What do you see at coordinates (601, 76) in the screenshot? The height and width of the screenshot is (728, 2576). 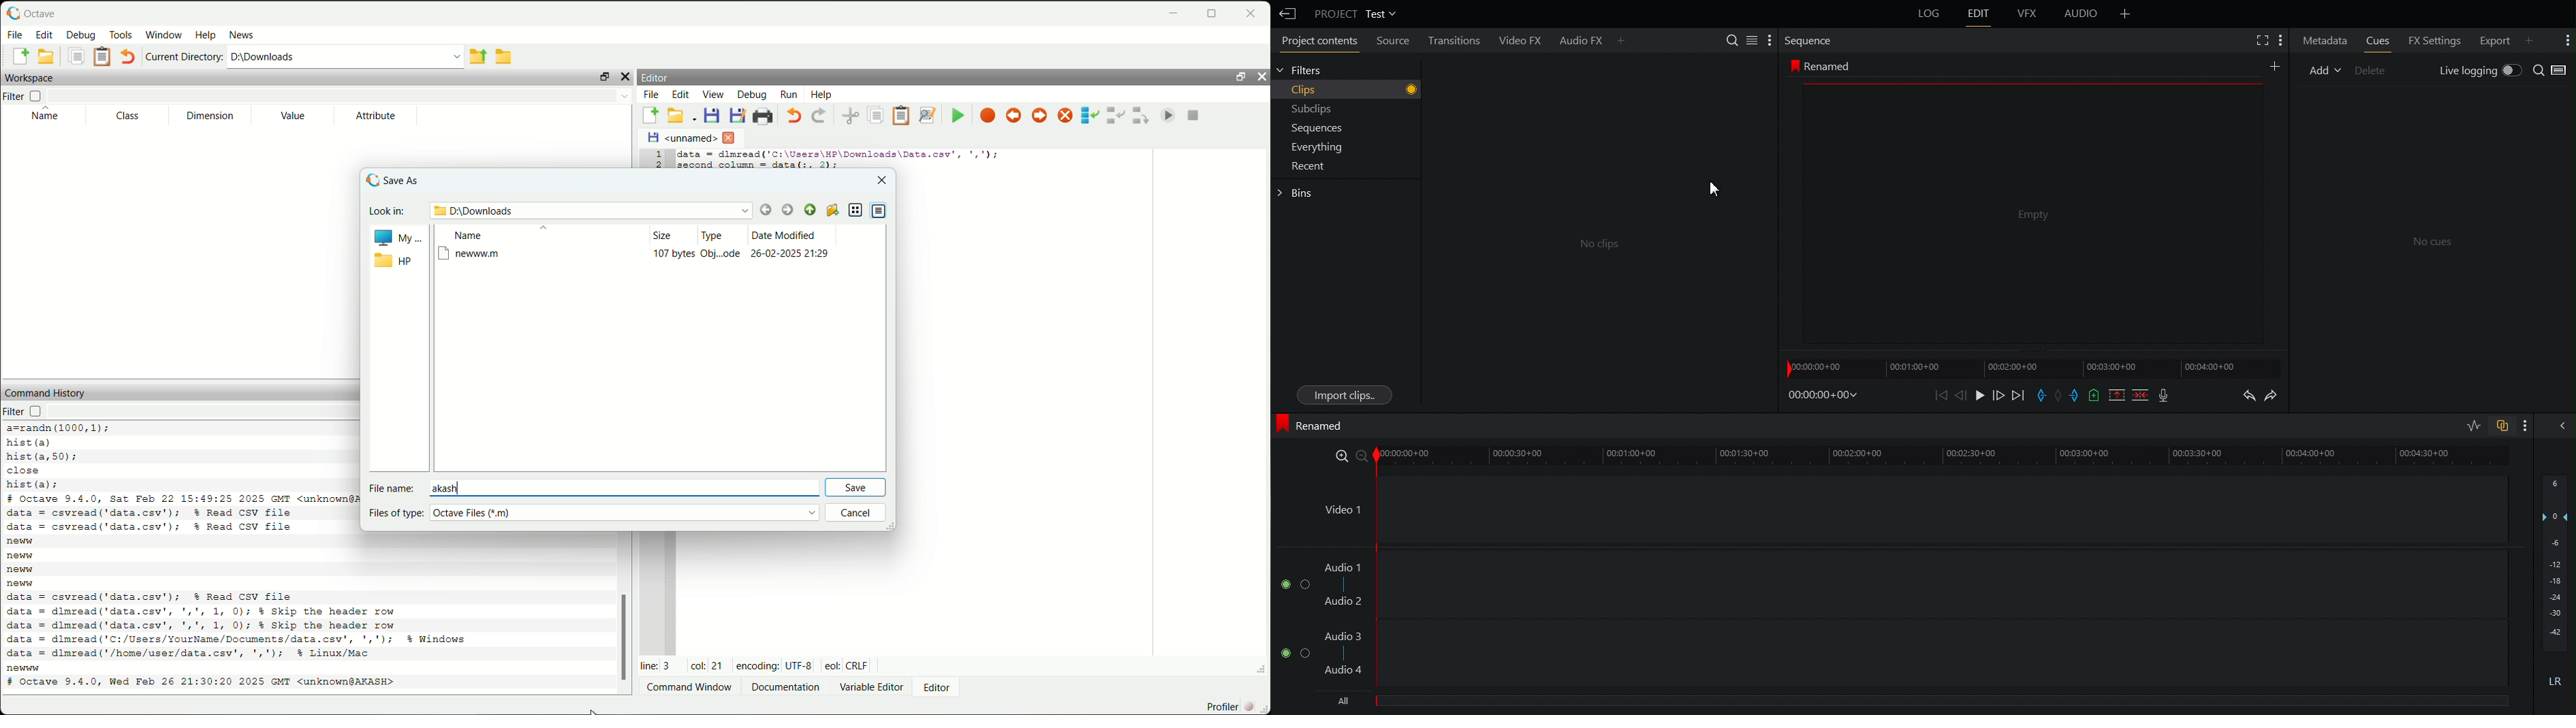 I see `unlock widget` at bounding box center [601, 76].